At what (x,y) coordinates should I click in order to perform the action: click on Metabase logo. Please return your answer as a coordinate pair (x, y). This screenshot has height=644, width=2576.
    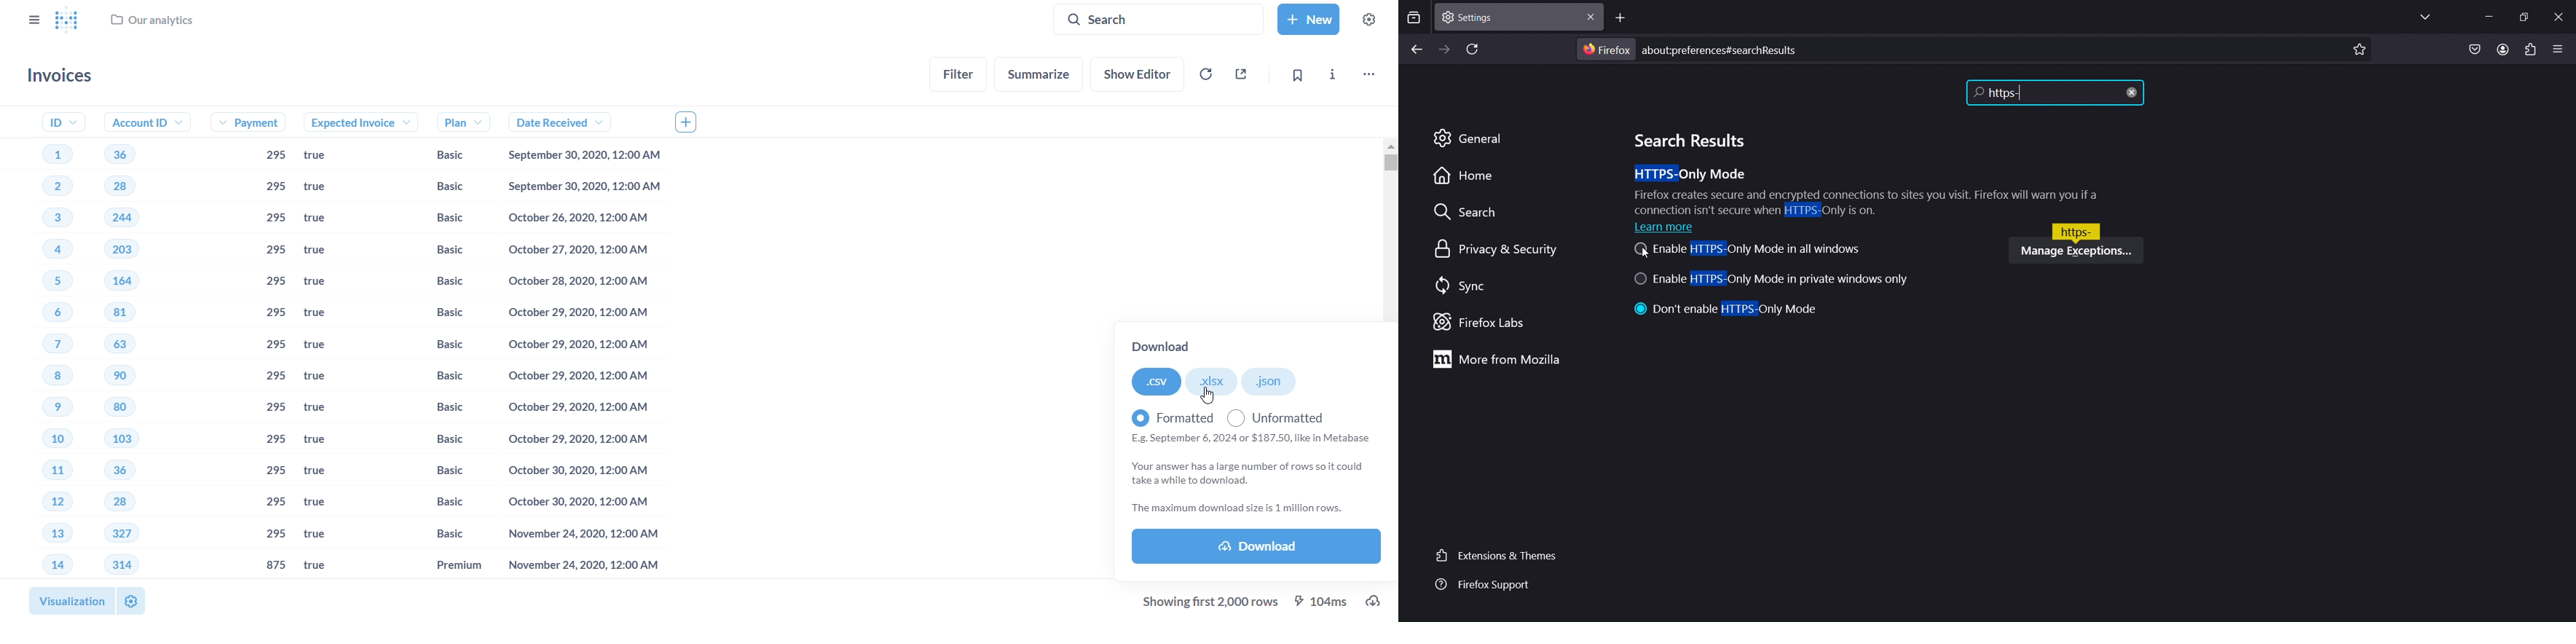
    Looking at the image, I should click on (66, 21).